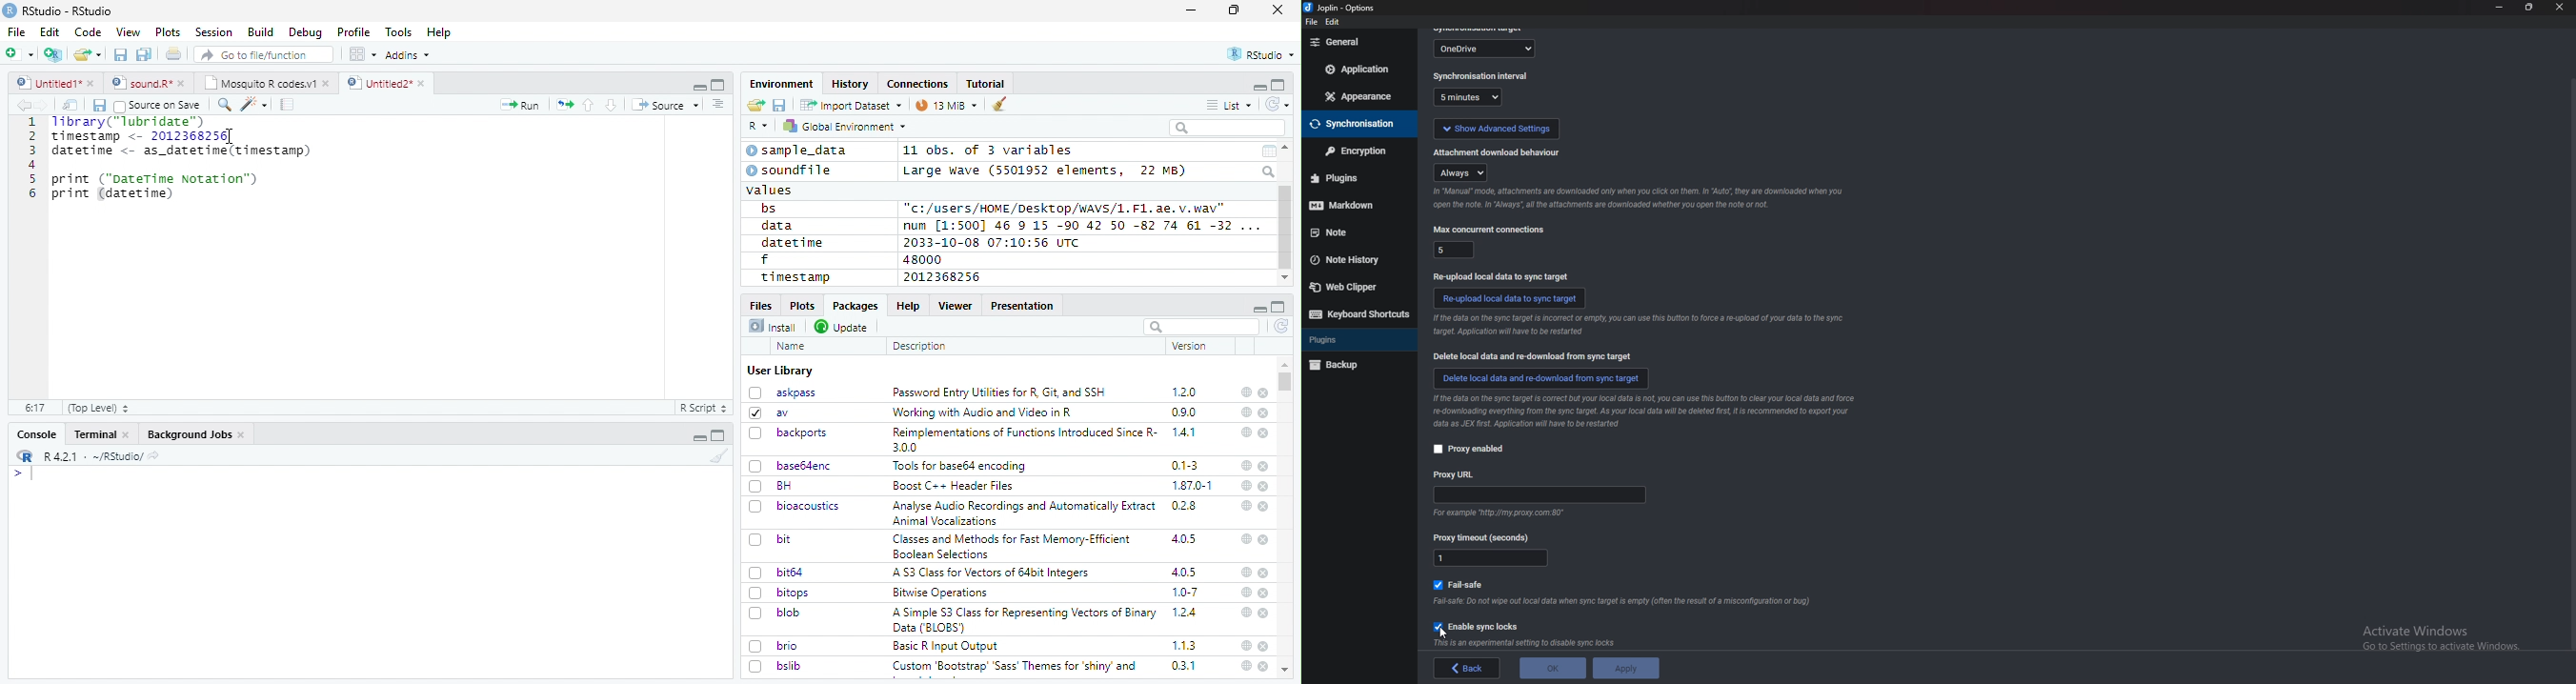  Describe the element at coordinates (15, 31) in the screenshot. I see `File` at that location.